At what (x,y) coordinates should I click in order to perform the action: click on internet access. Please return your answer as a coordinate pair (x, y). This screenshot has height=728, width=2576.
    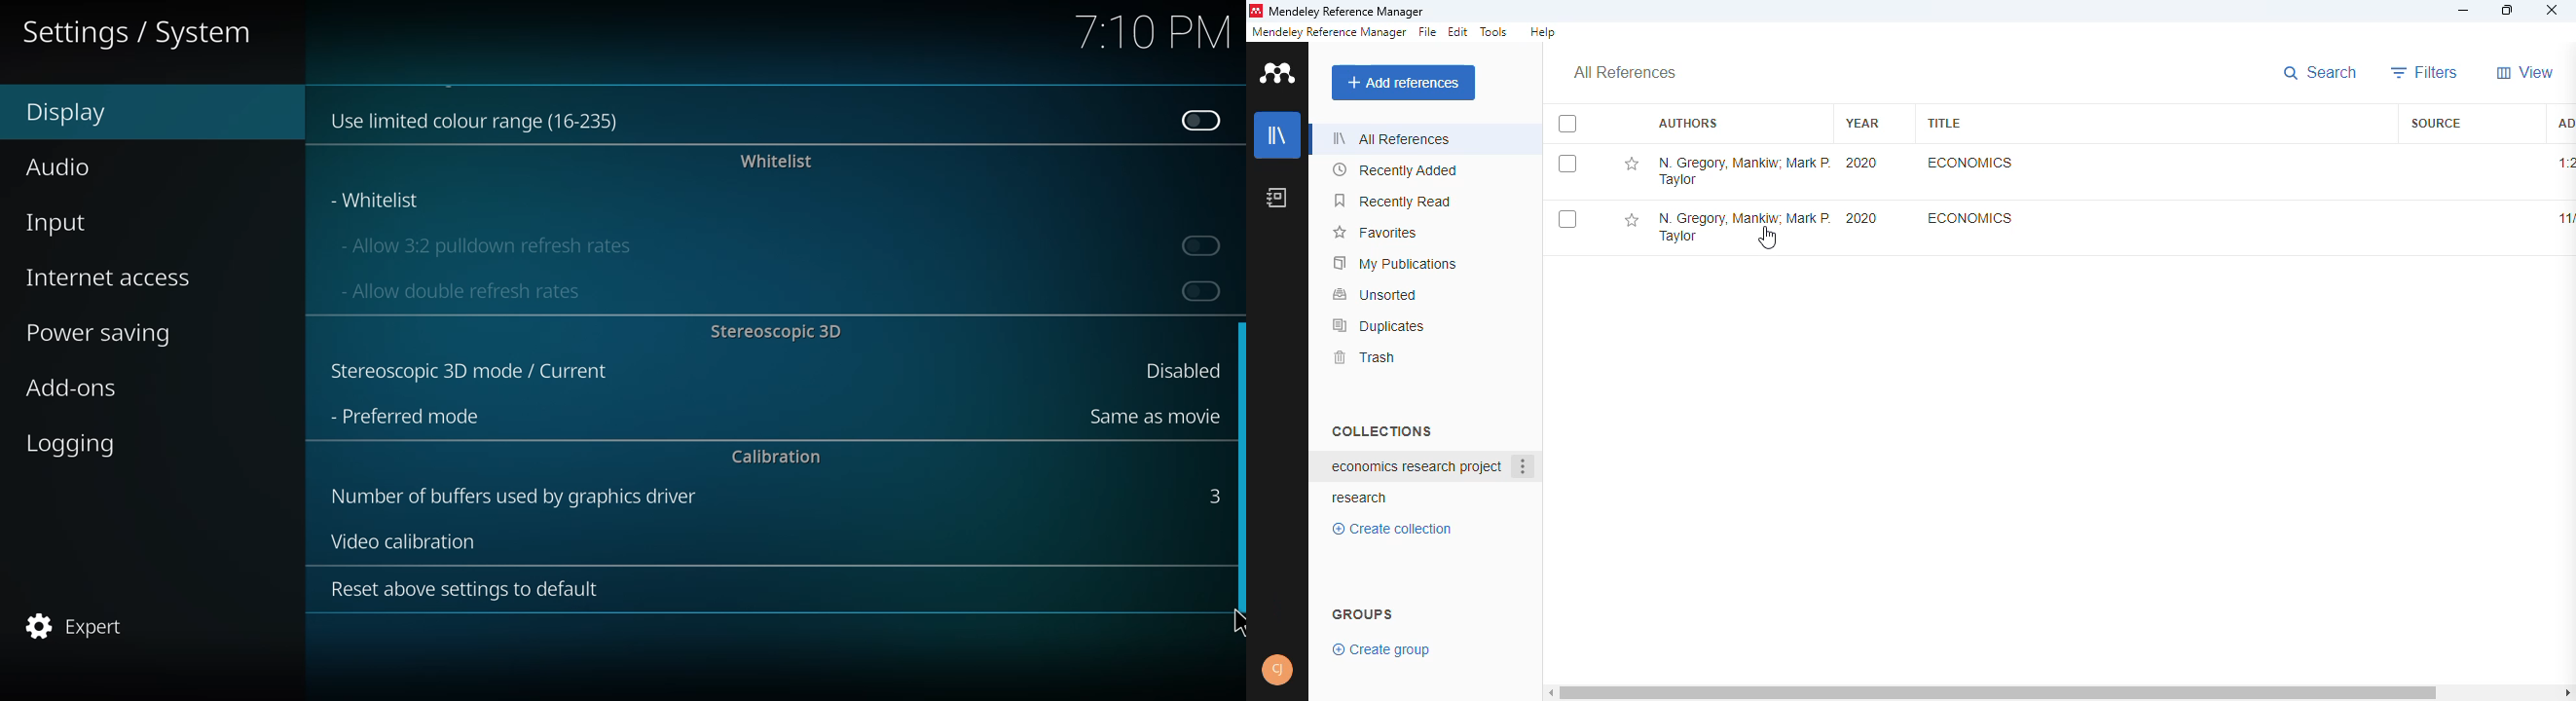
    Looking at the image, I should click on (112, 277).